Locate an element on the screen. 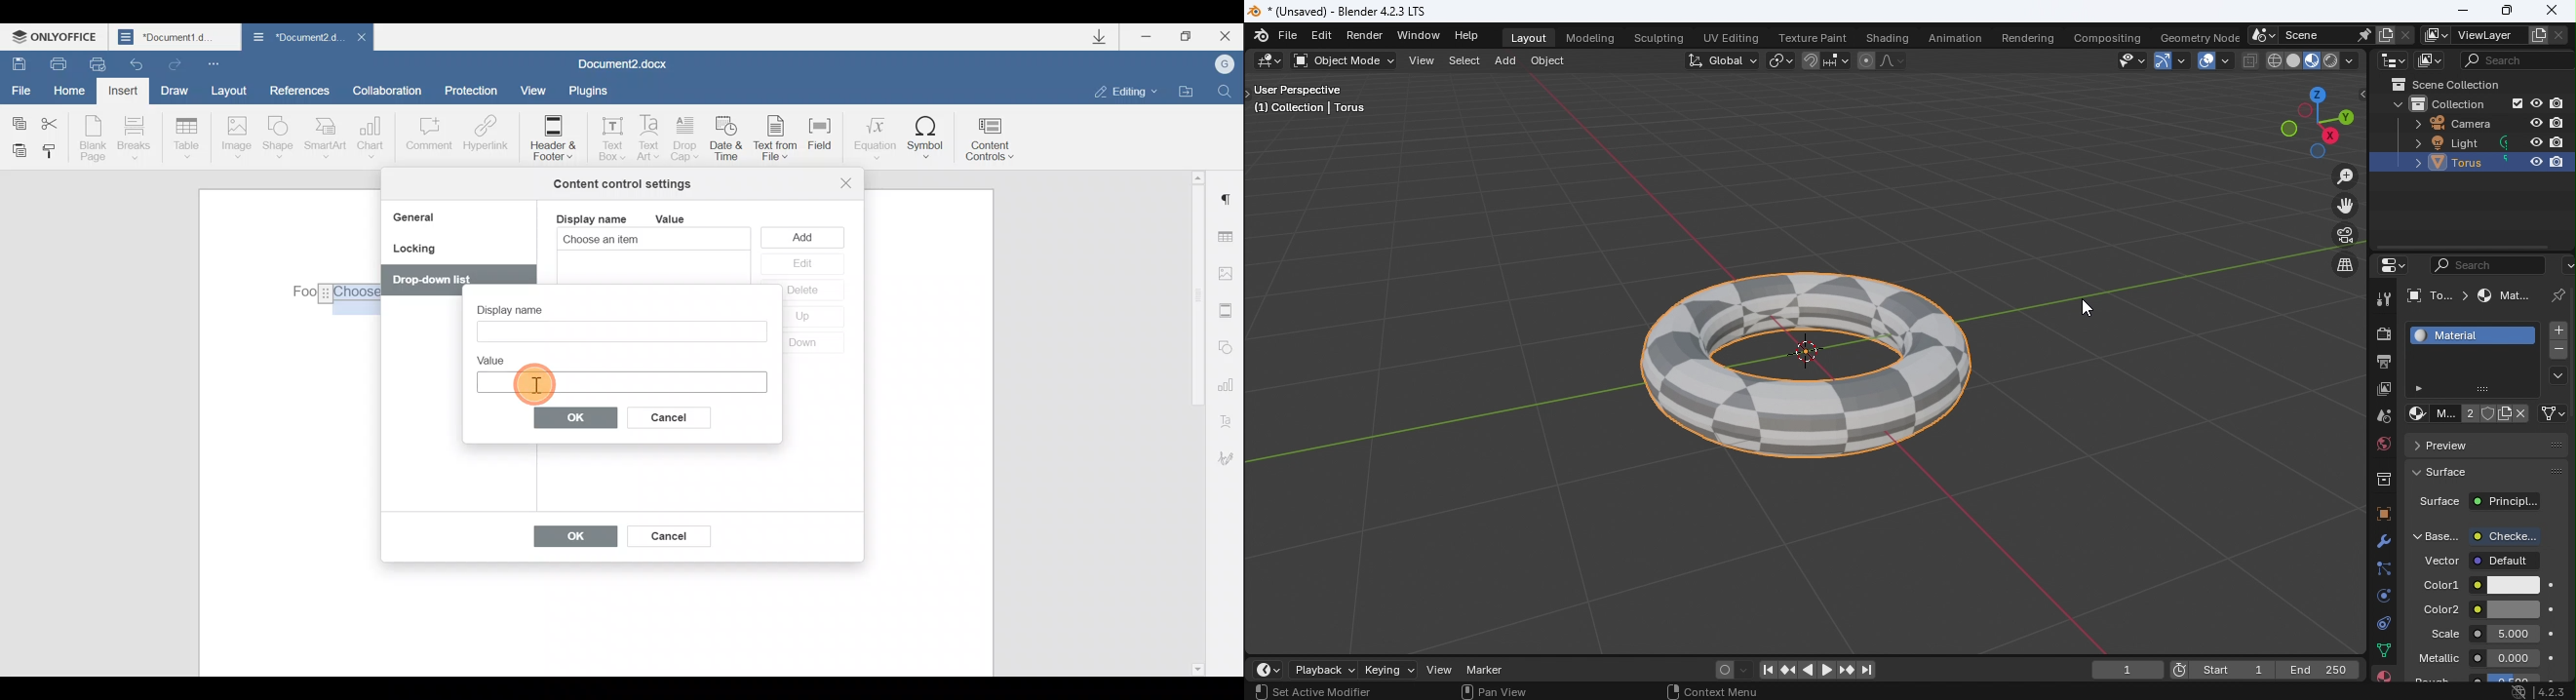 The image size is (2576, 700). Particles is located at coordinates (2386, 569).